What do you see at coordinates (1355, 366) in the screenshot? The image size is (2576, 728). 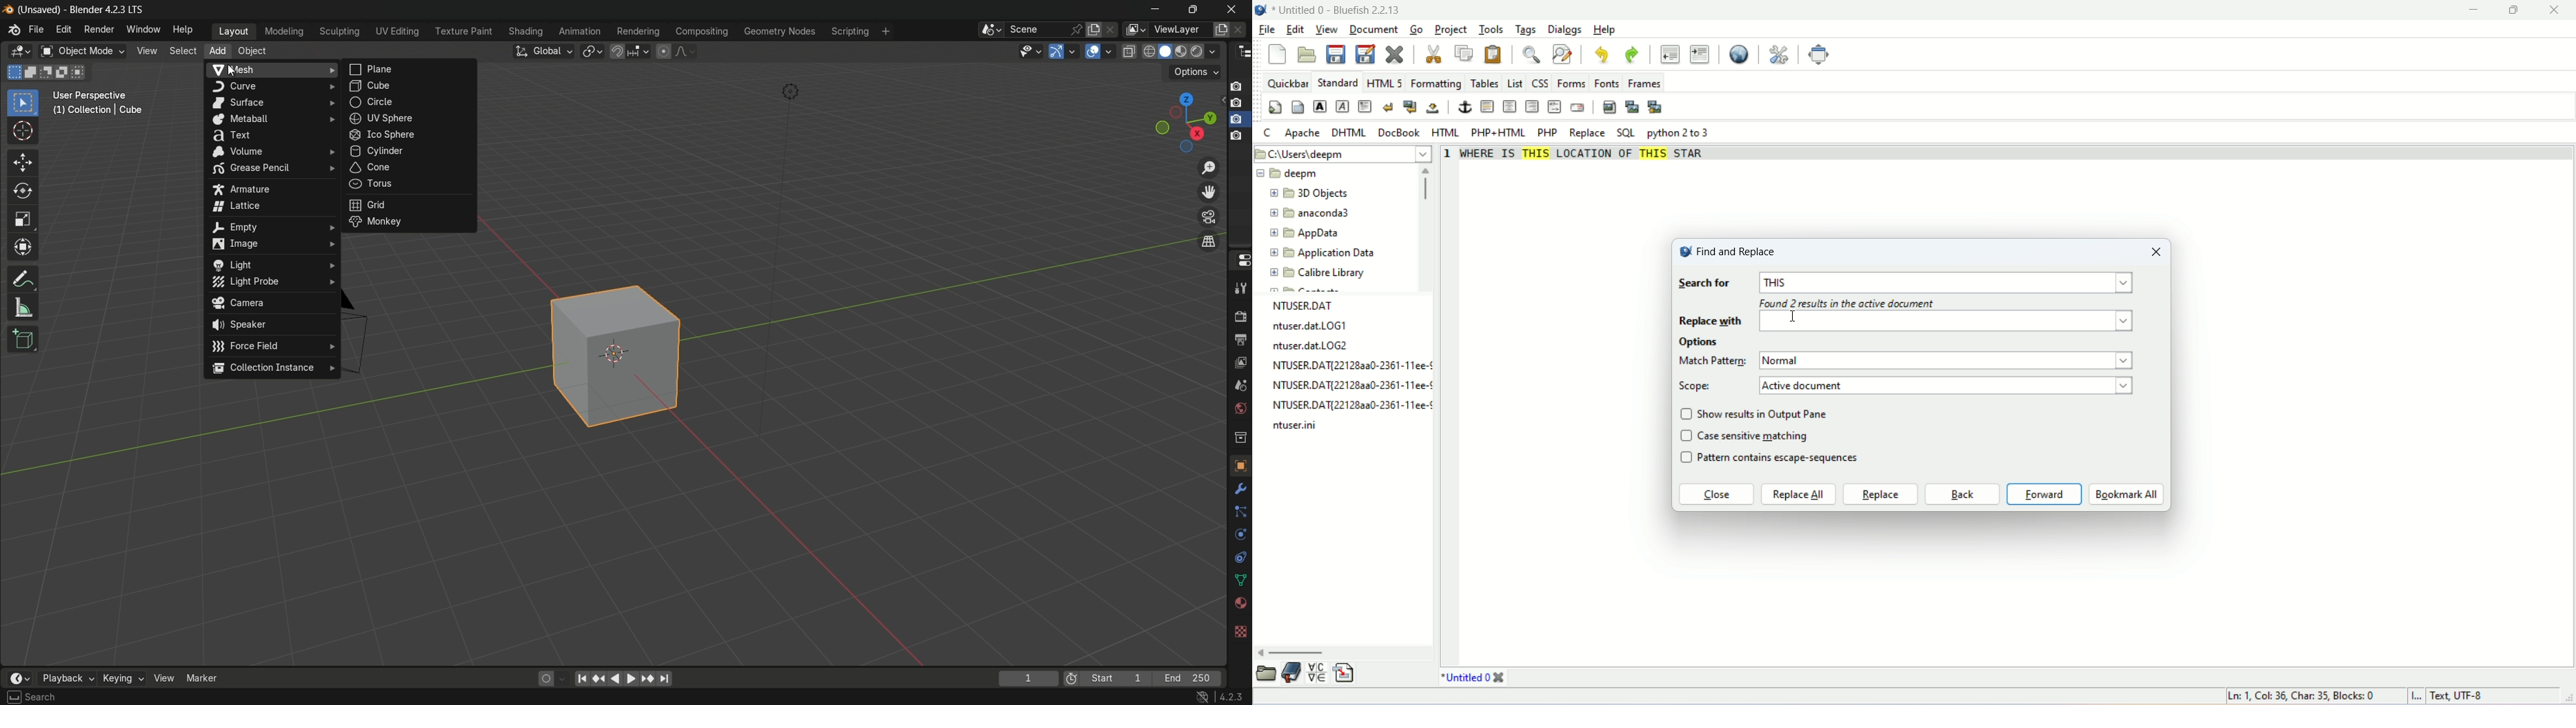 I see `file name` at bounding box center [1355, 366].